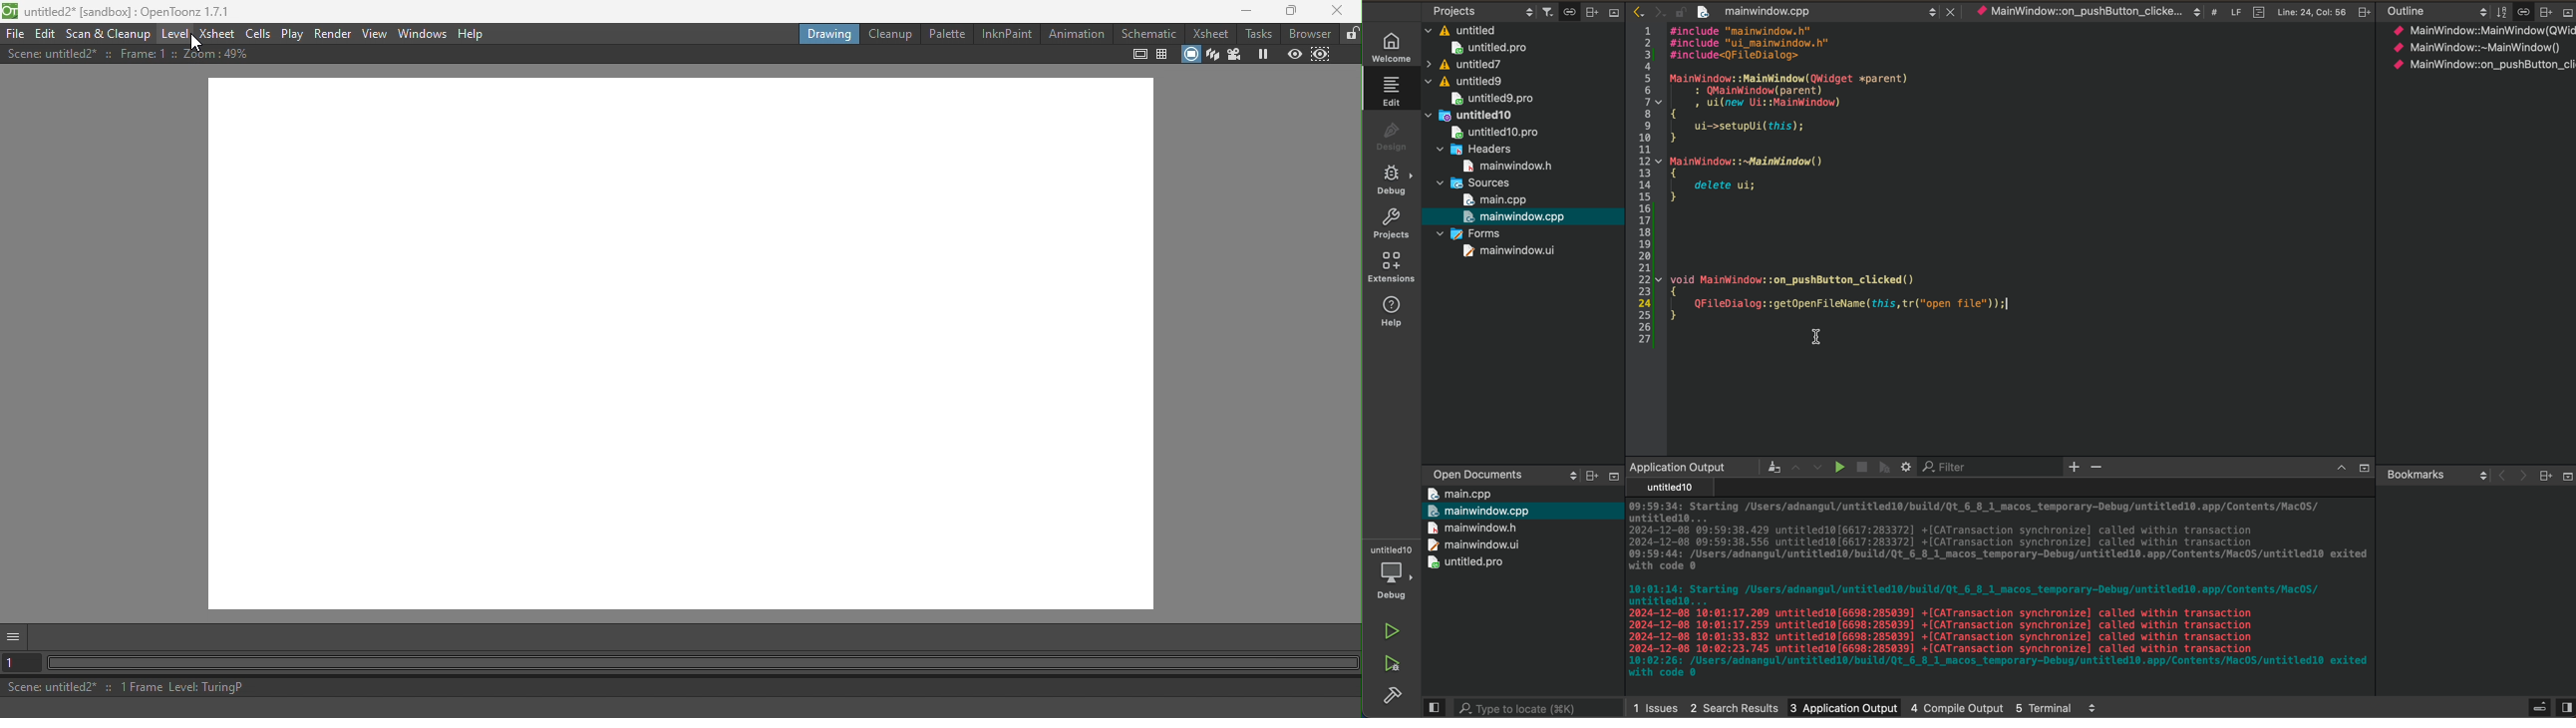 This screenshot has width=2576, height=728. Describe the element at coordinates (1612, 15) in the screenshot. I see `` at that location.